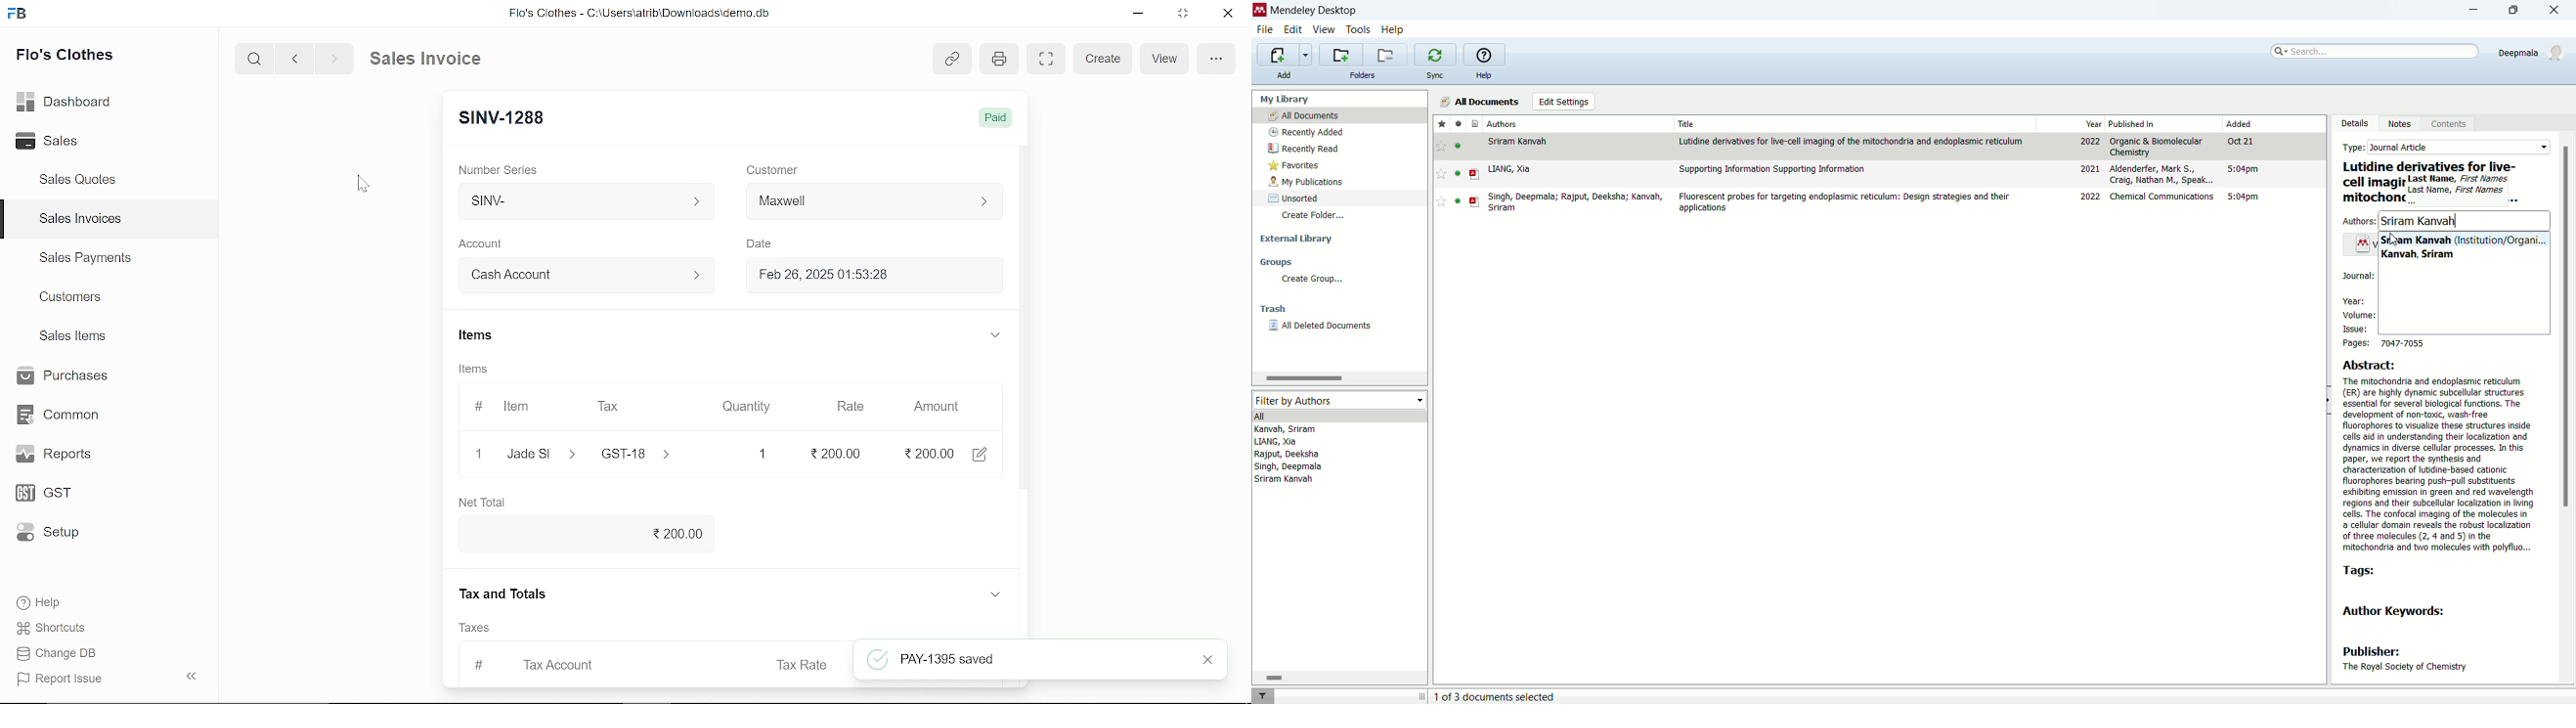 The image size is (2576, 728). Describe the element at coordinates (505, 408) in the screenshot. I see `Item` at that location.